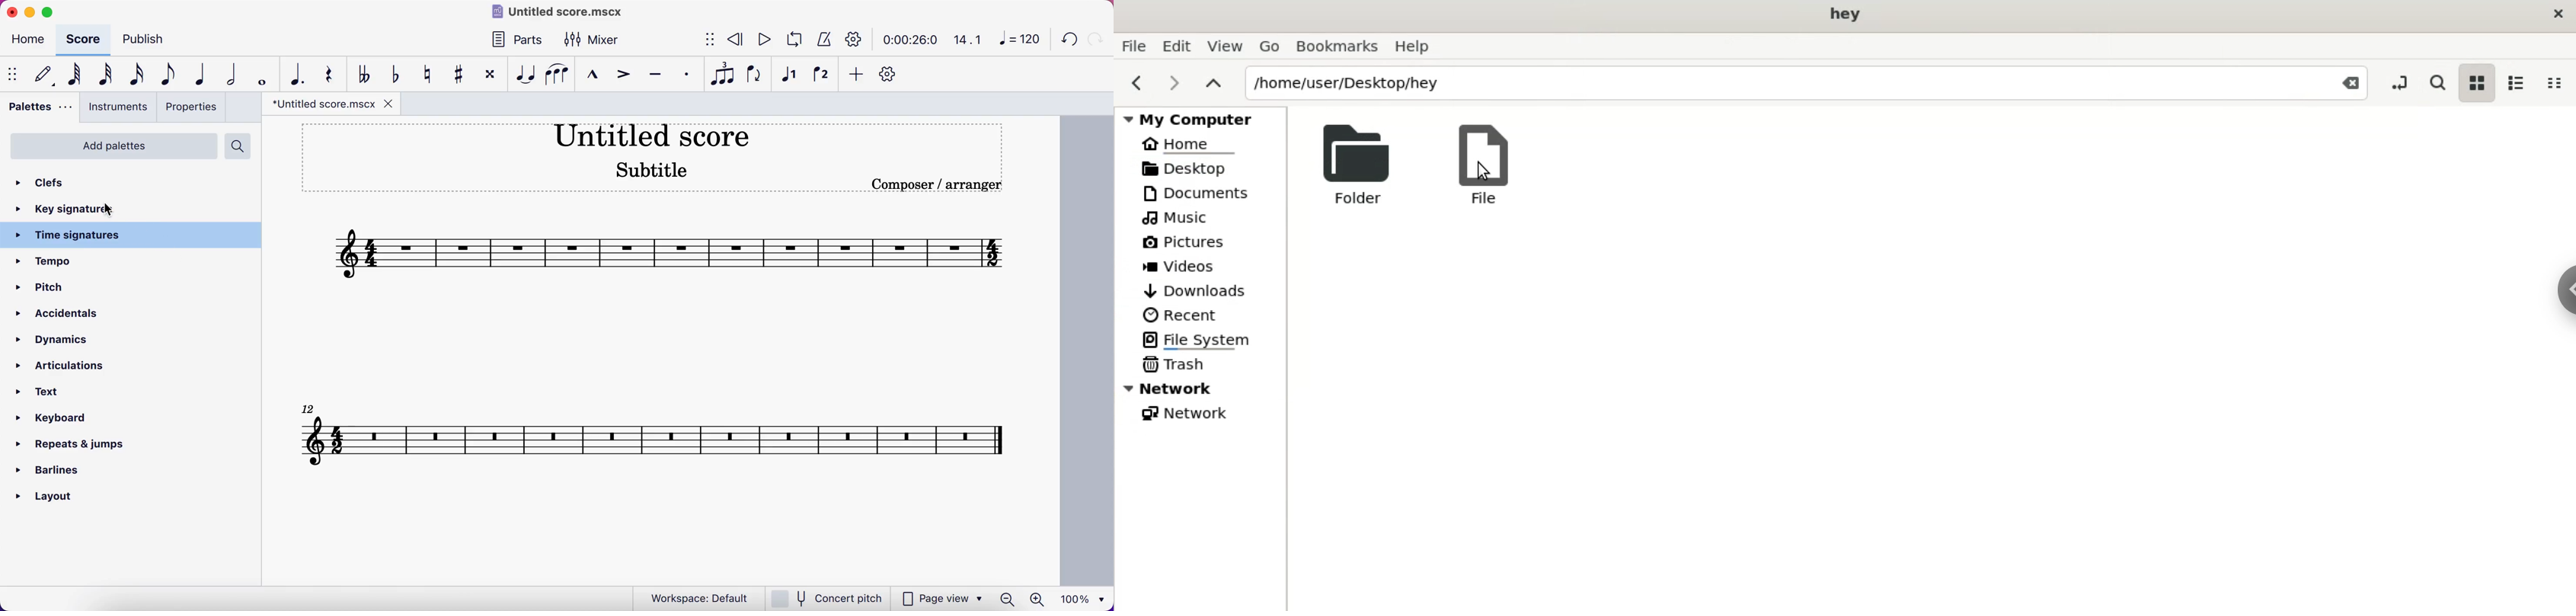 Image resolution: width=2576 pixels, height=616 pixels. I want to click on slur, so click(559, 78).